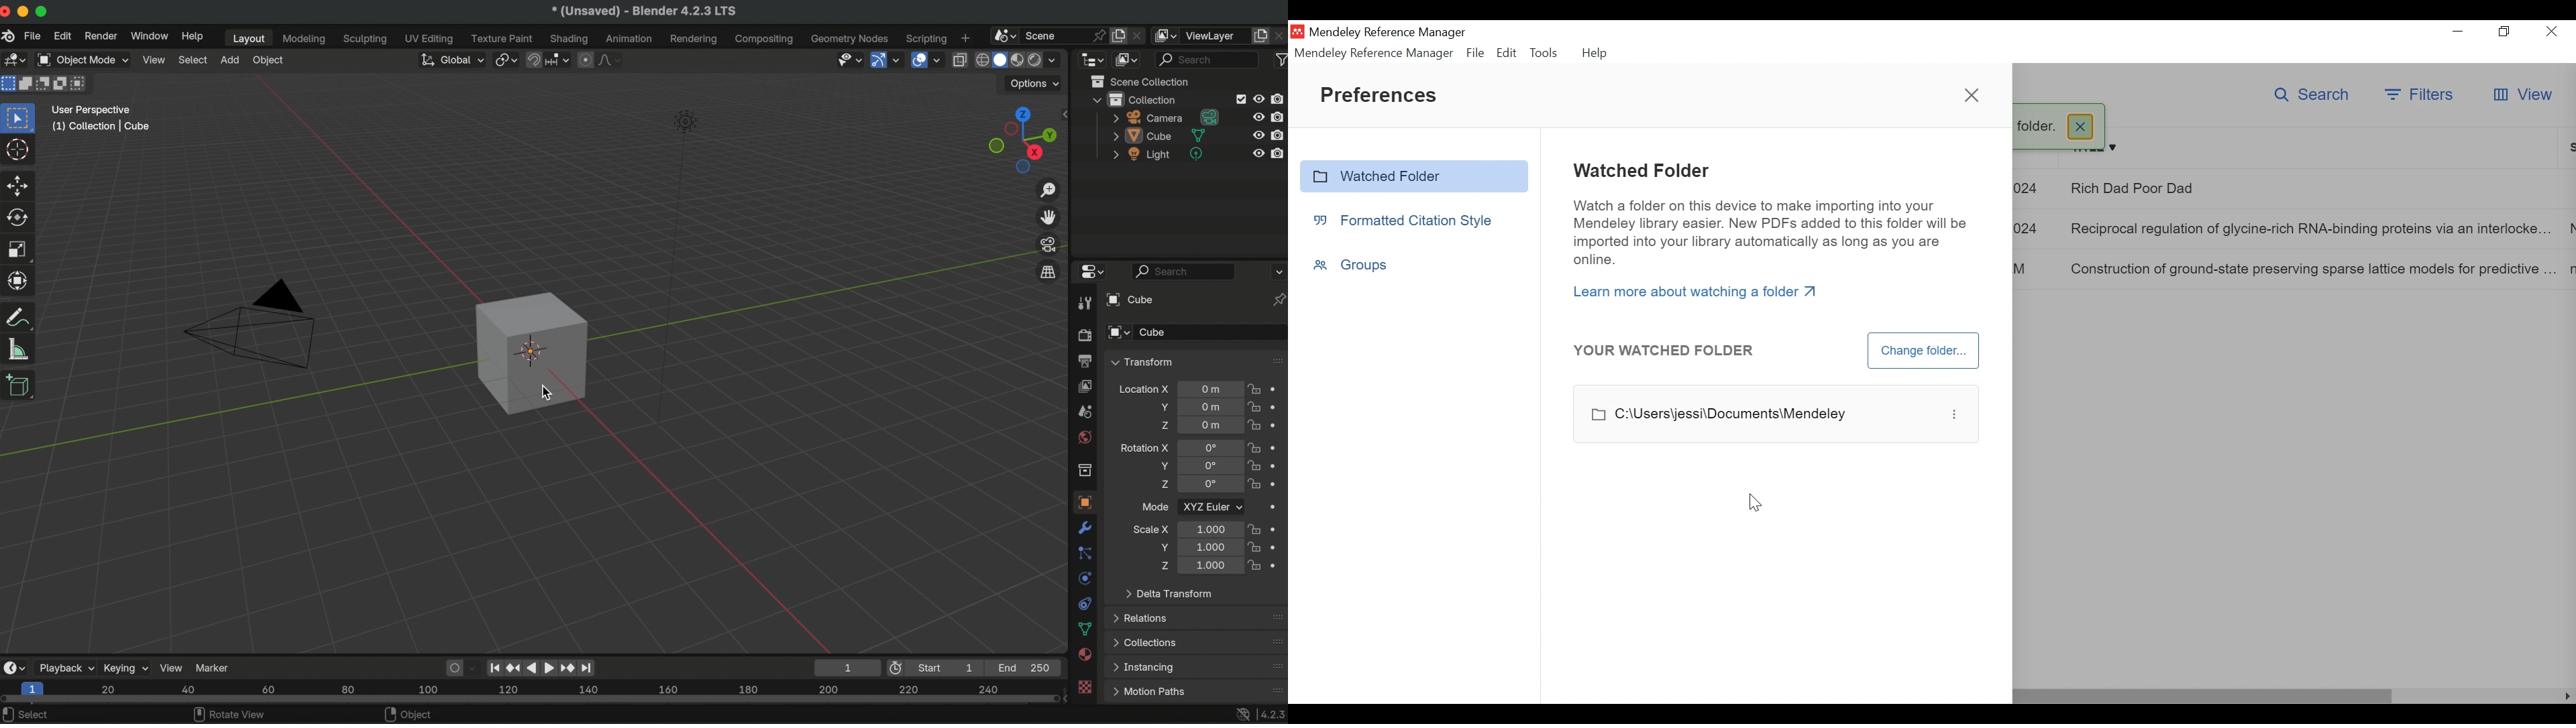 This screenshot has width=2576, height=728. I want to click on marker, so click(215, 666).